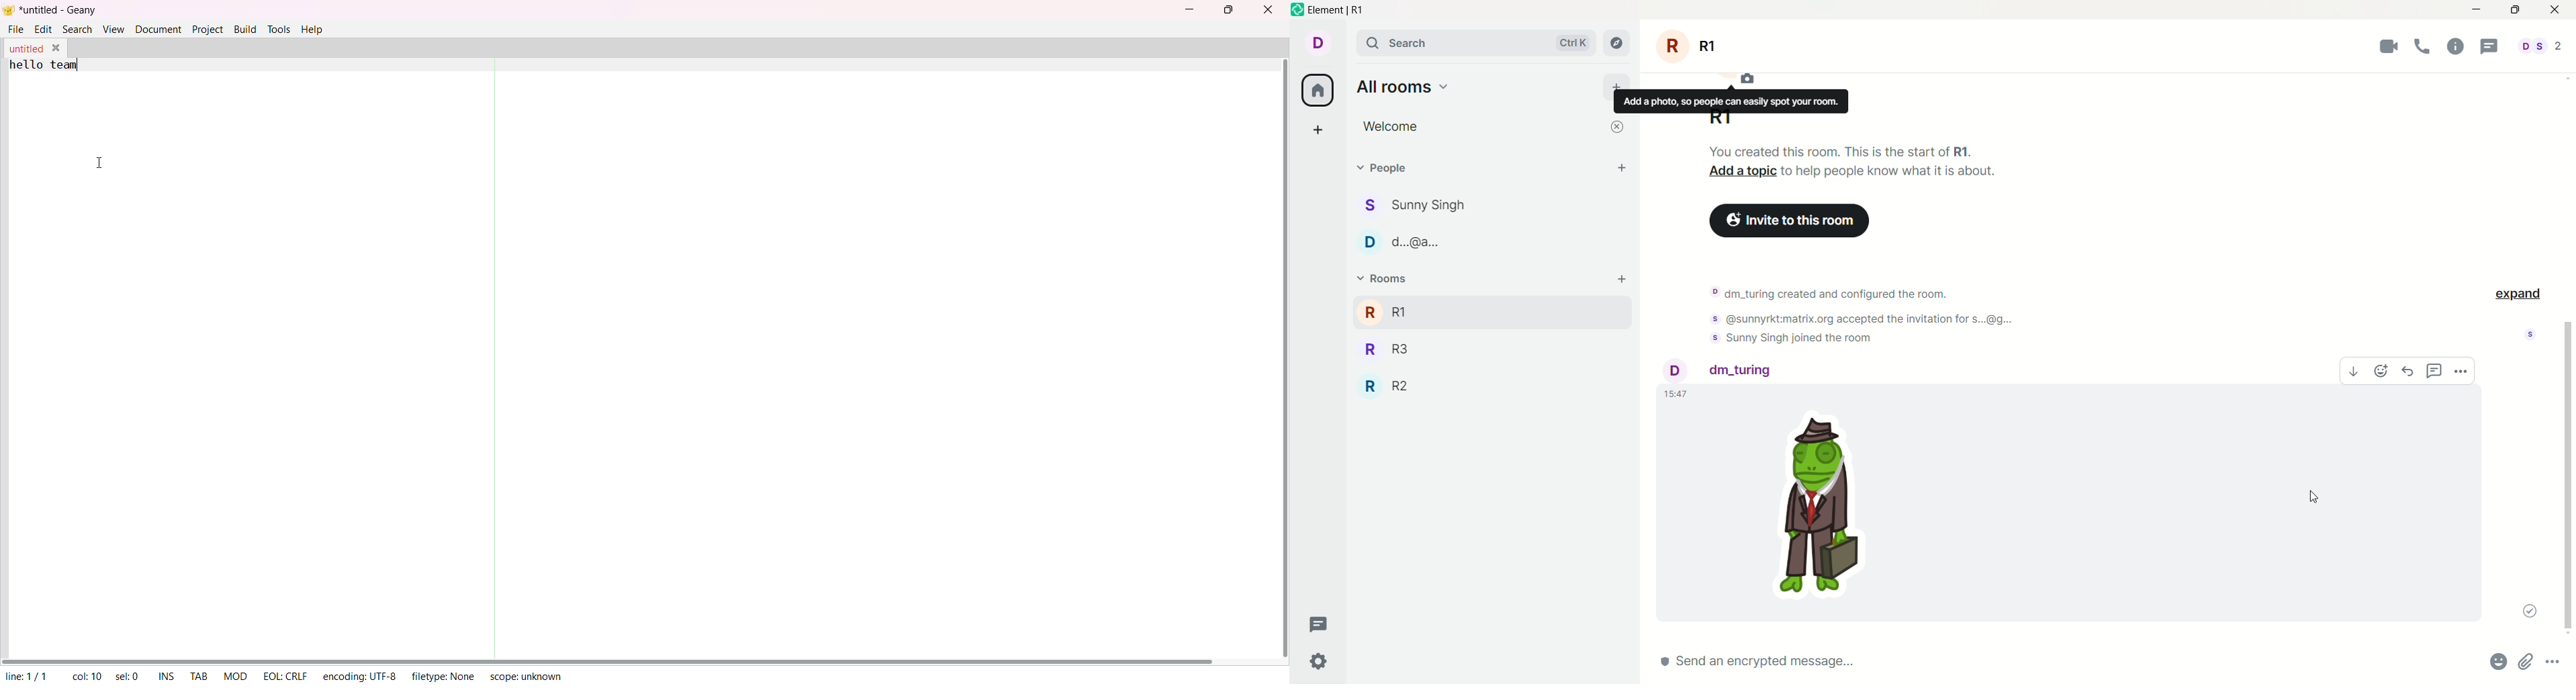  Describe the element at coordinates (2541, 46) in the screenshot. I see `All people involved` at that location.